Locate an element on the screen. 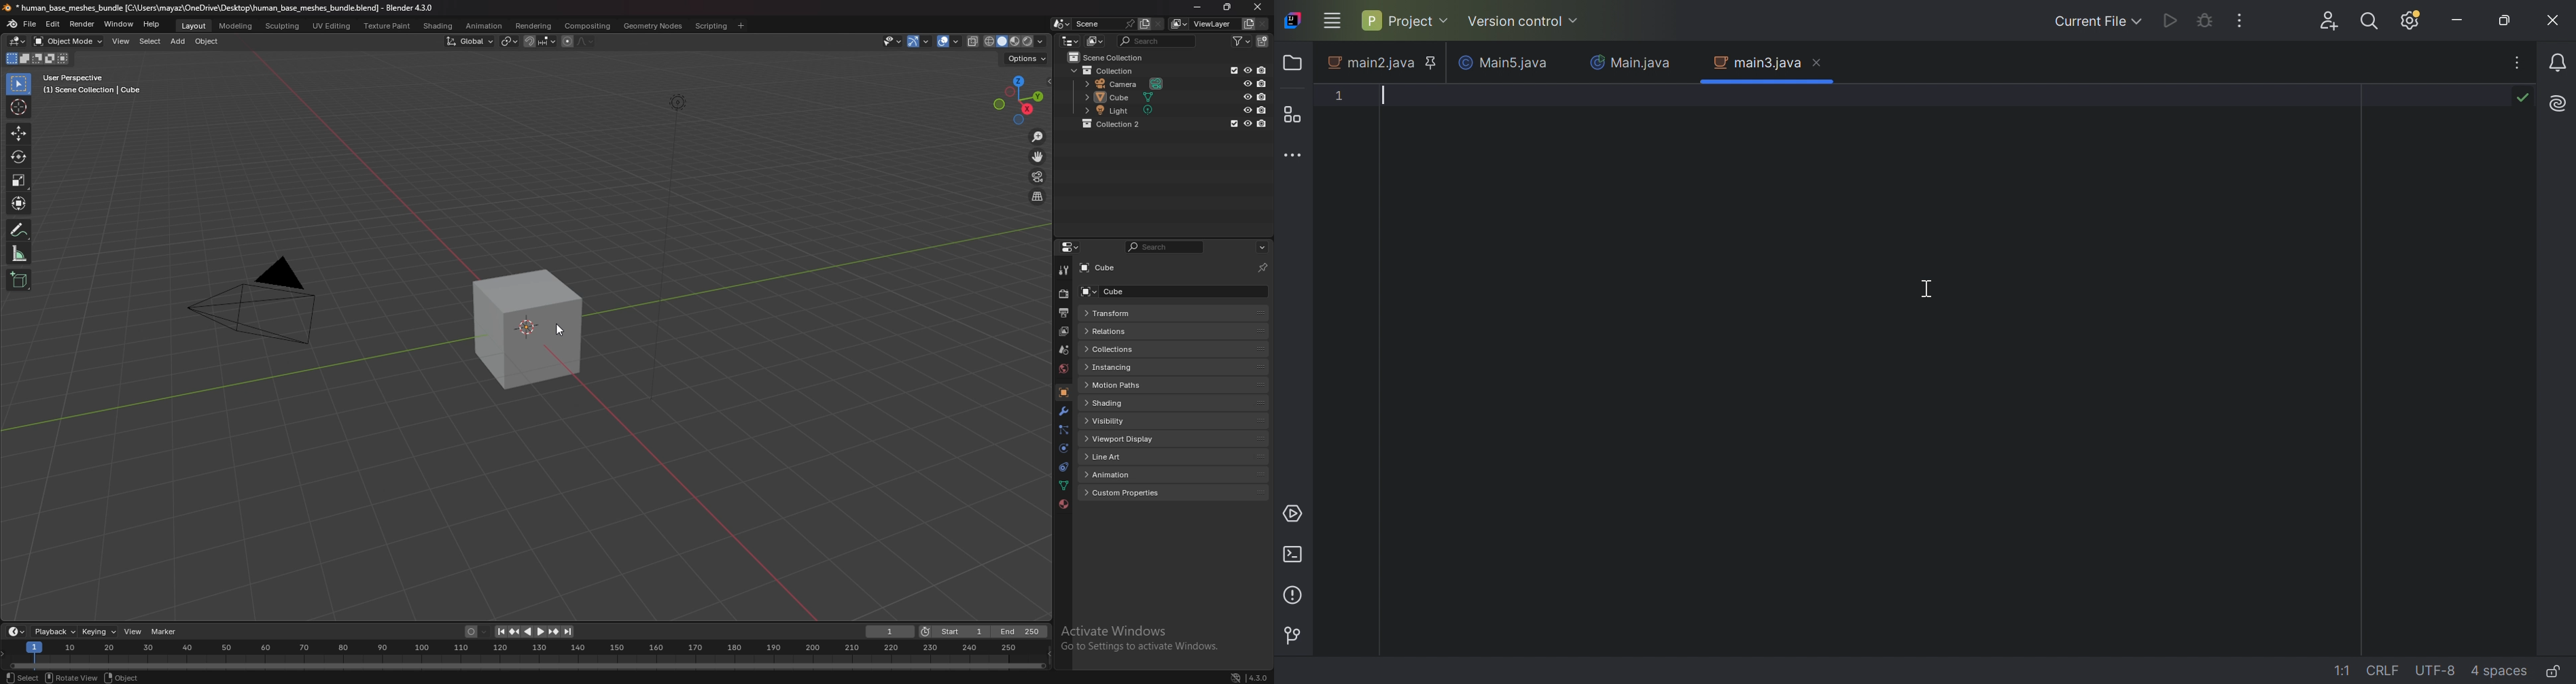 This screenshot has width=2576, height=700. scene collection is located at coordinates (1111, 56).